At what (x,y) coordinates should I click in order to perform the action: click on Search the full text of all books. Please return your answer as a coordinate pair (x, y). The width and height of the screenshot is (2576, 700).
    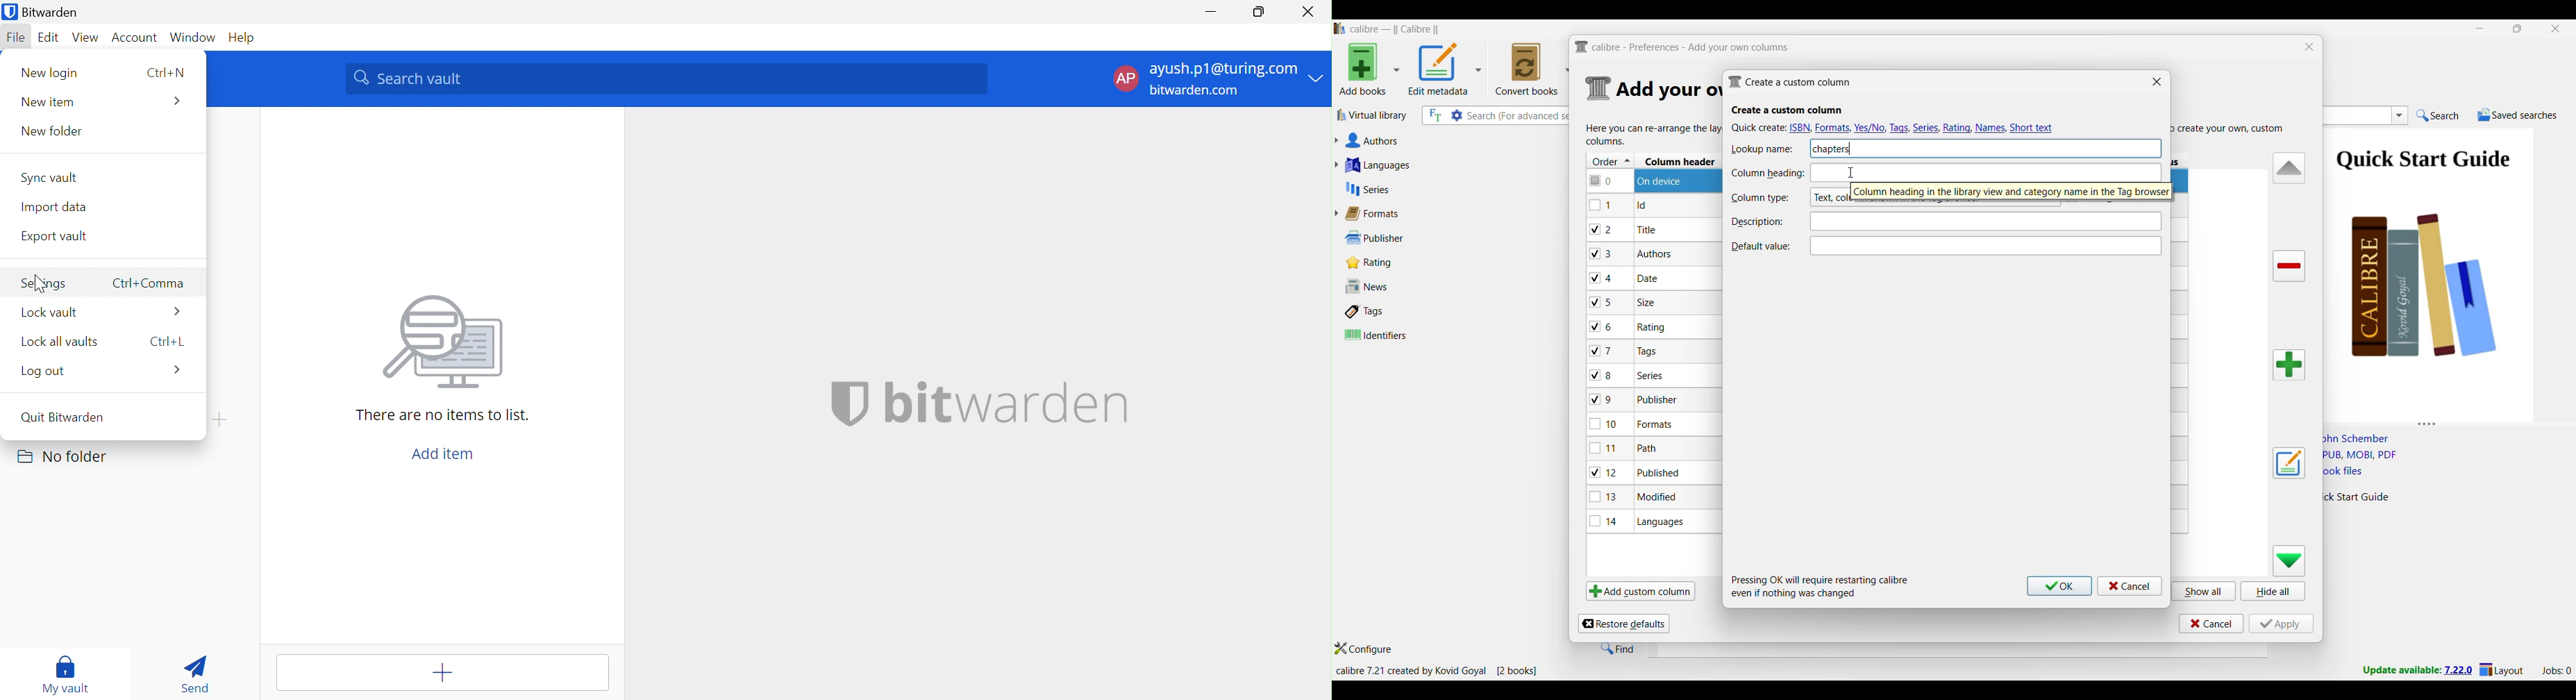
    Looking at the image, I should click on (1434, 115).